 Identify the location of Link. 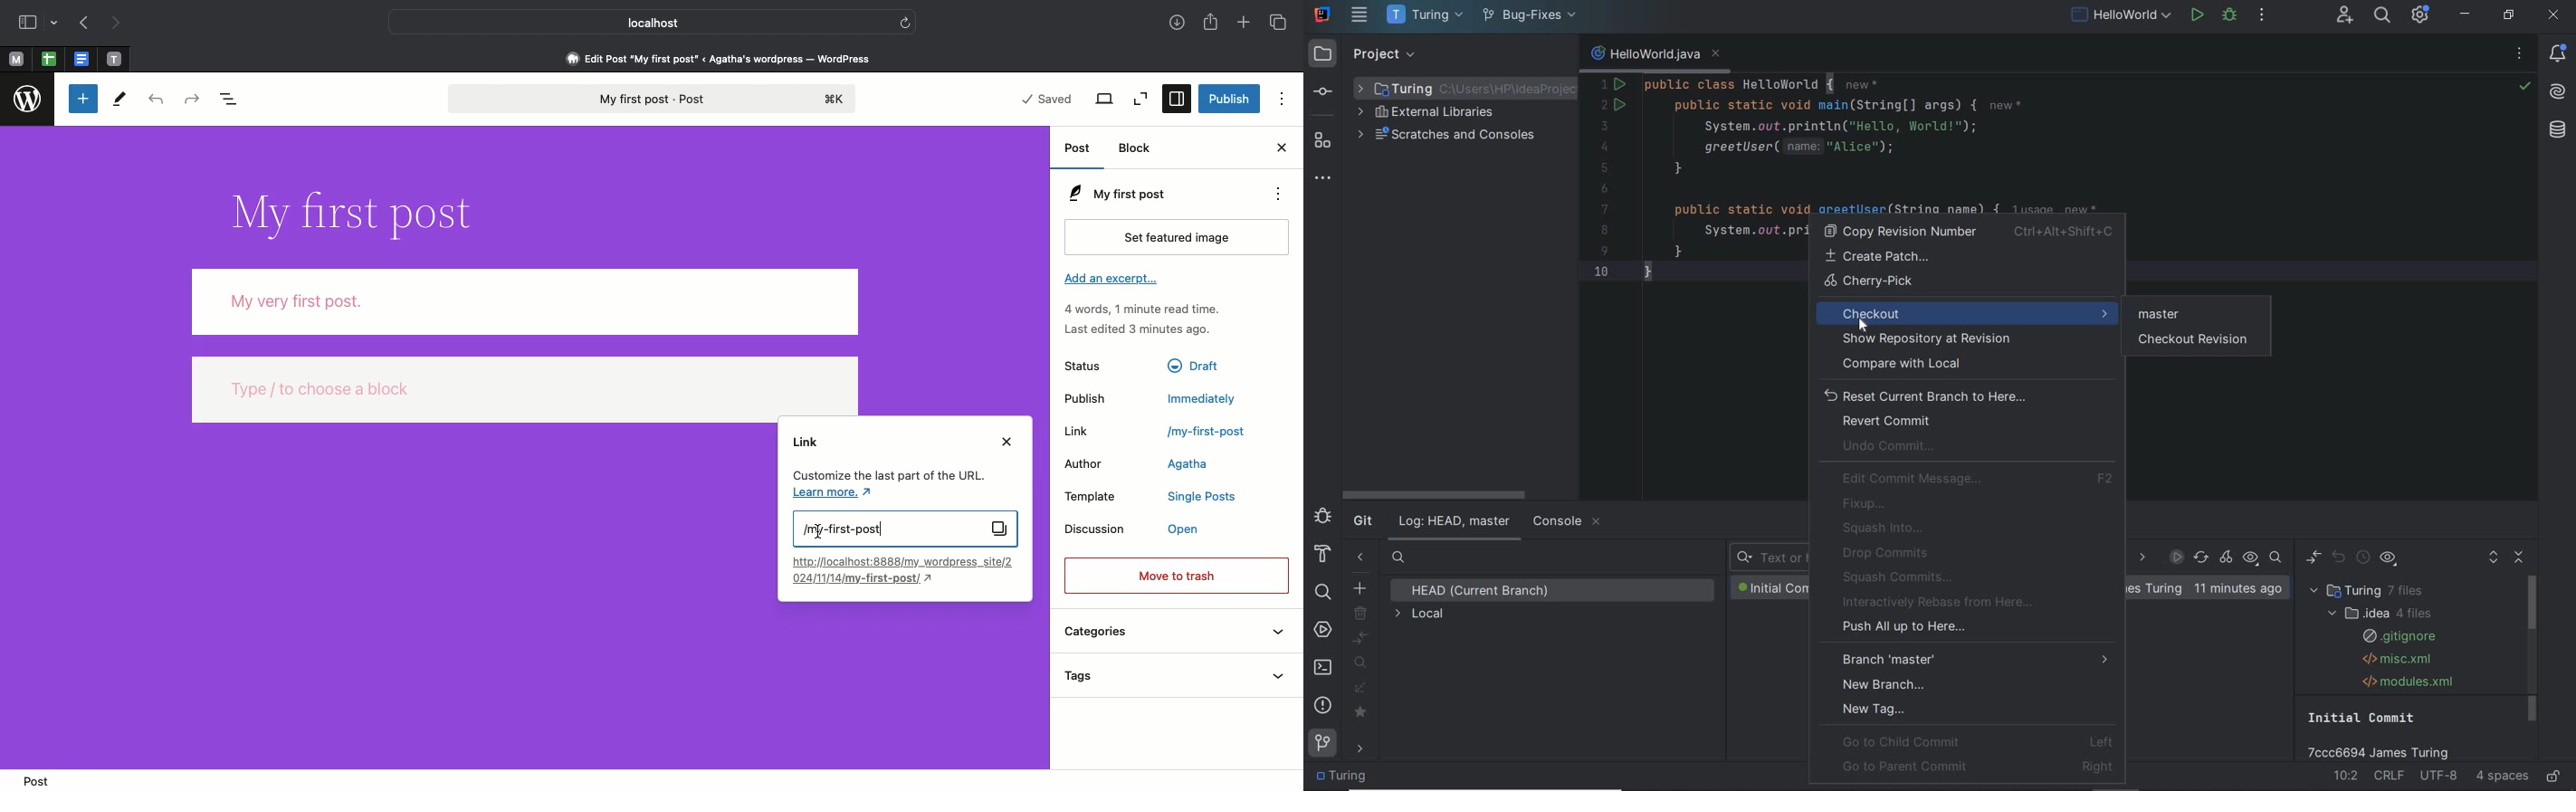
(904, 571).